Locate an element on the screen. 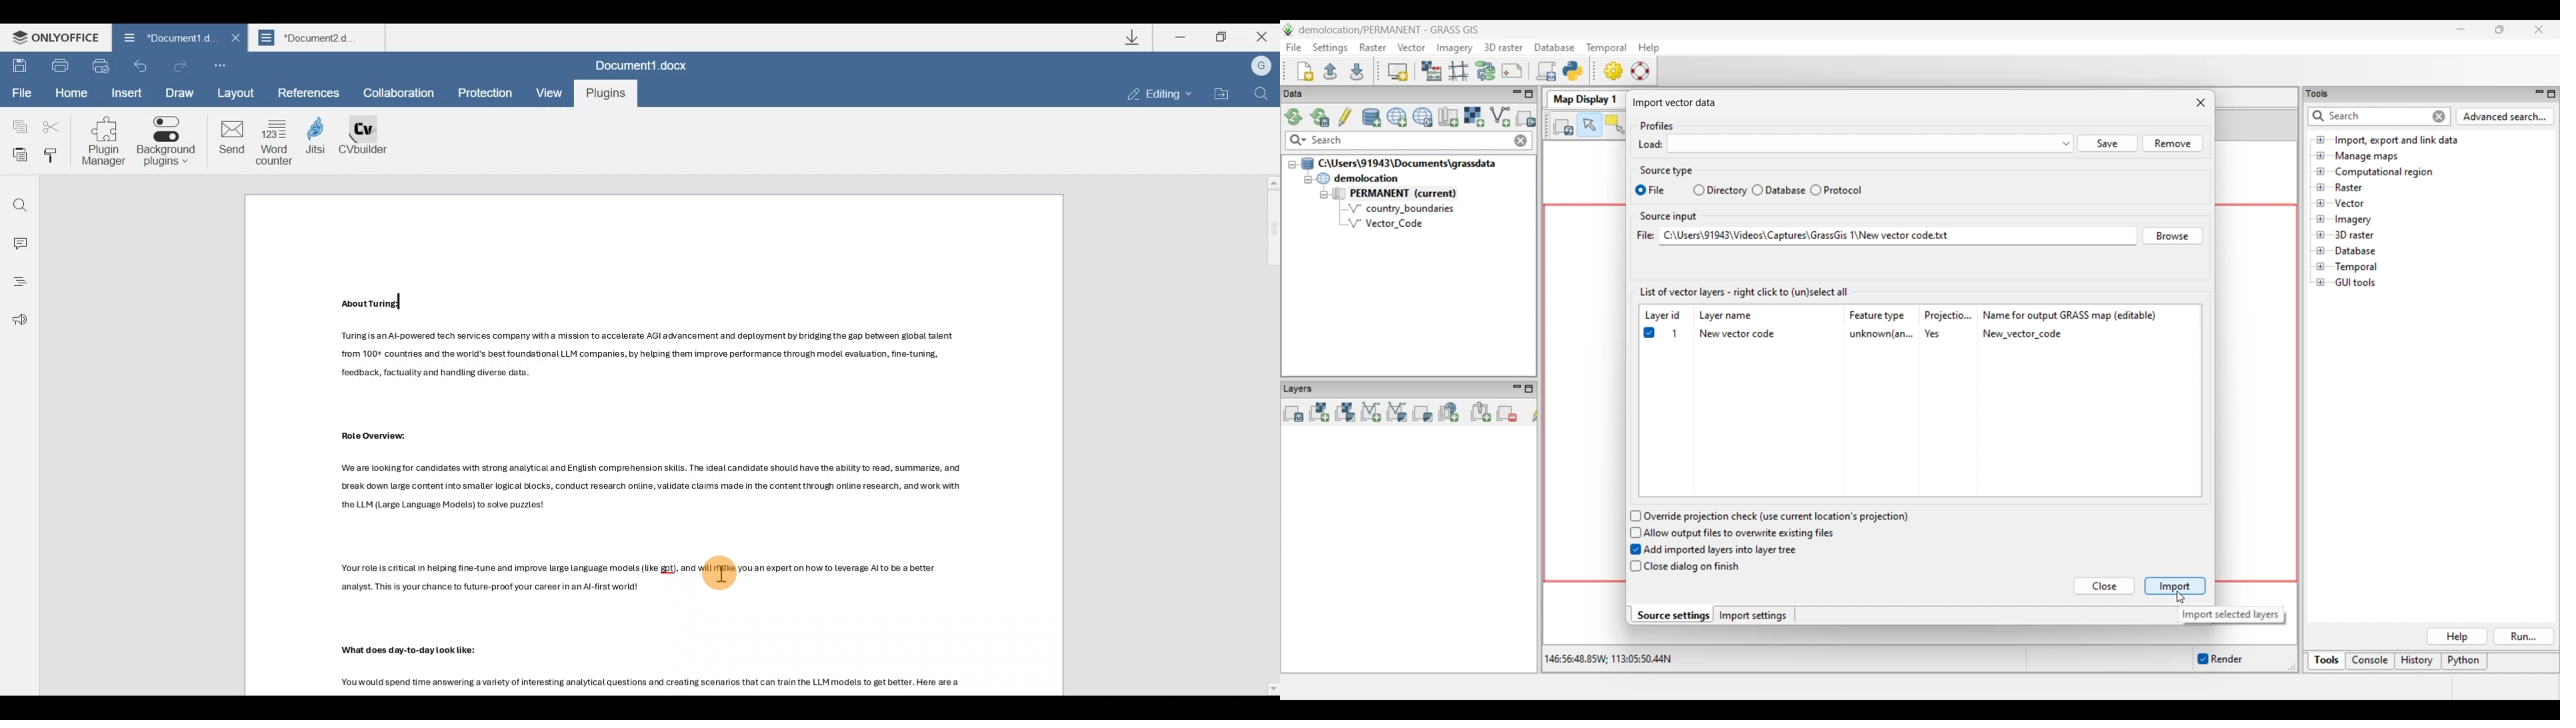 The image size is (2576, 728). Plugin manager is located at coordinates (102, 143).